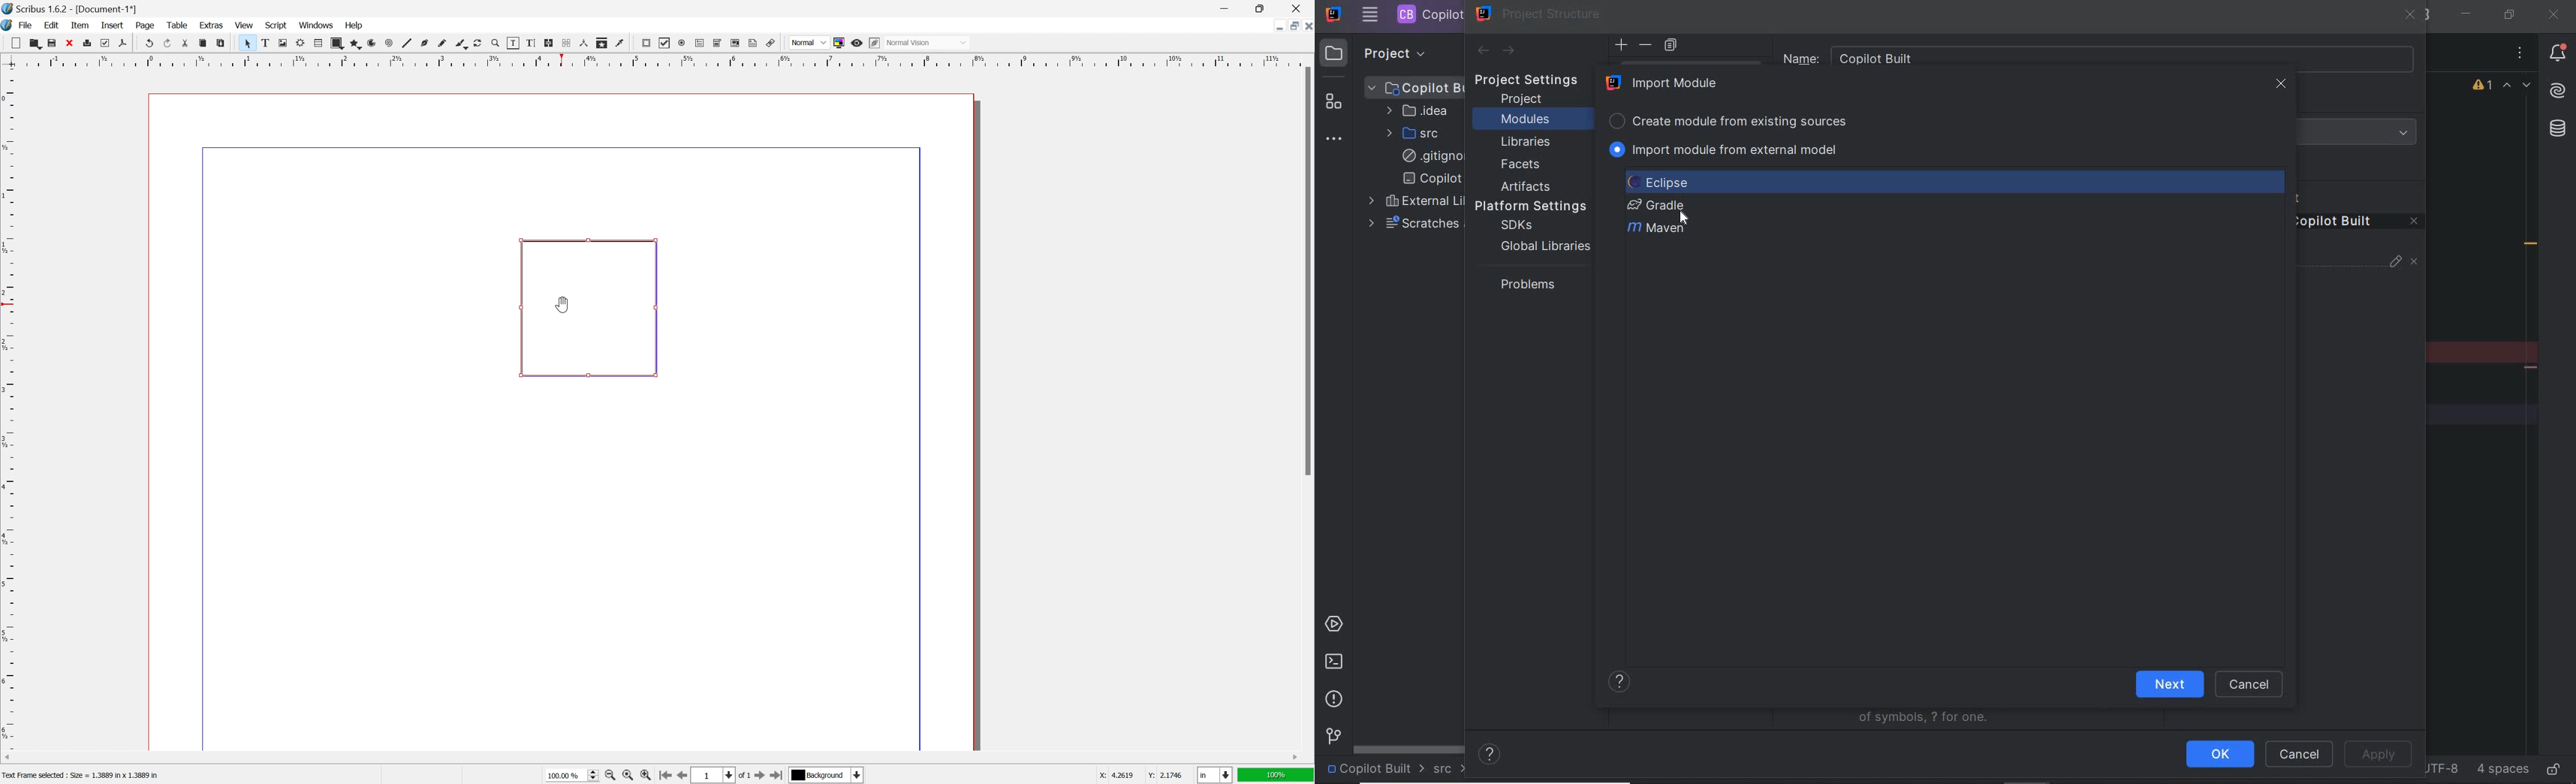 Image resolution: width=2576 pixels, height=784 pixels. I want to click on zoom out, so click(609, 776).